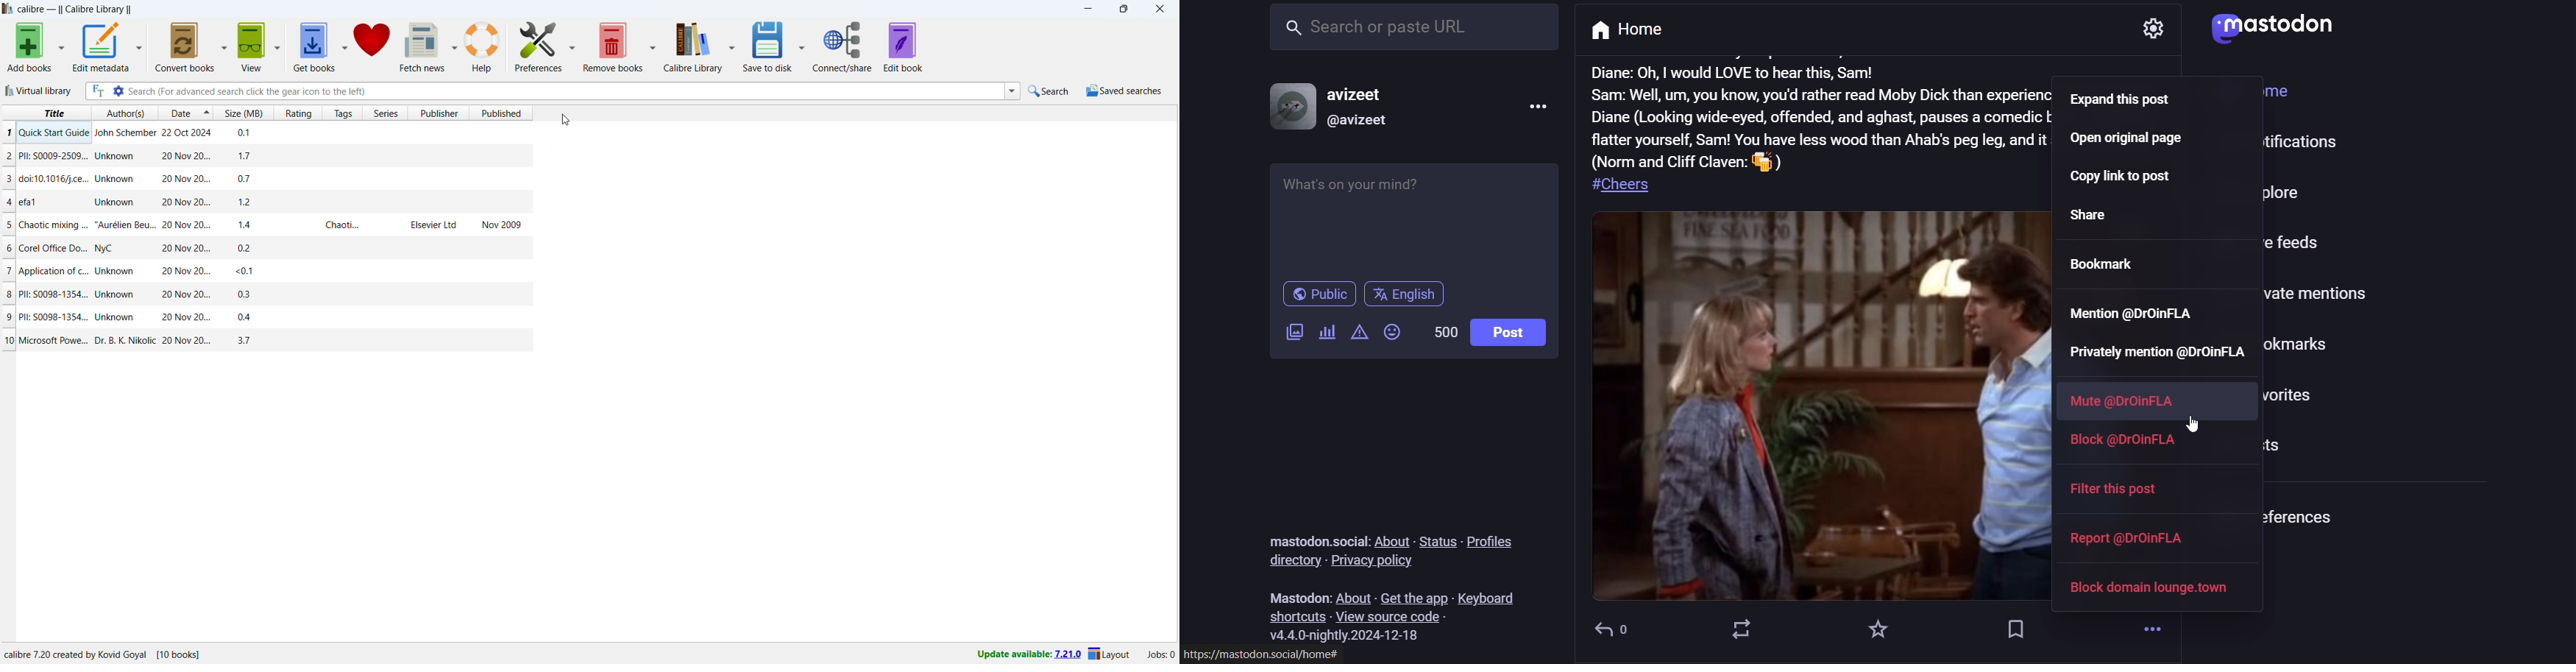  Describe the element at coordinates (1395, 334) in the screenshot. I see `emojis` at that location.